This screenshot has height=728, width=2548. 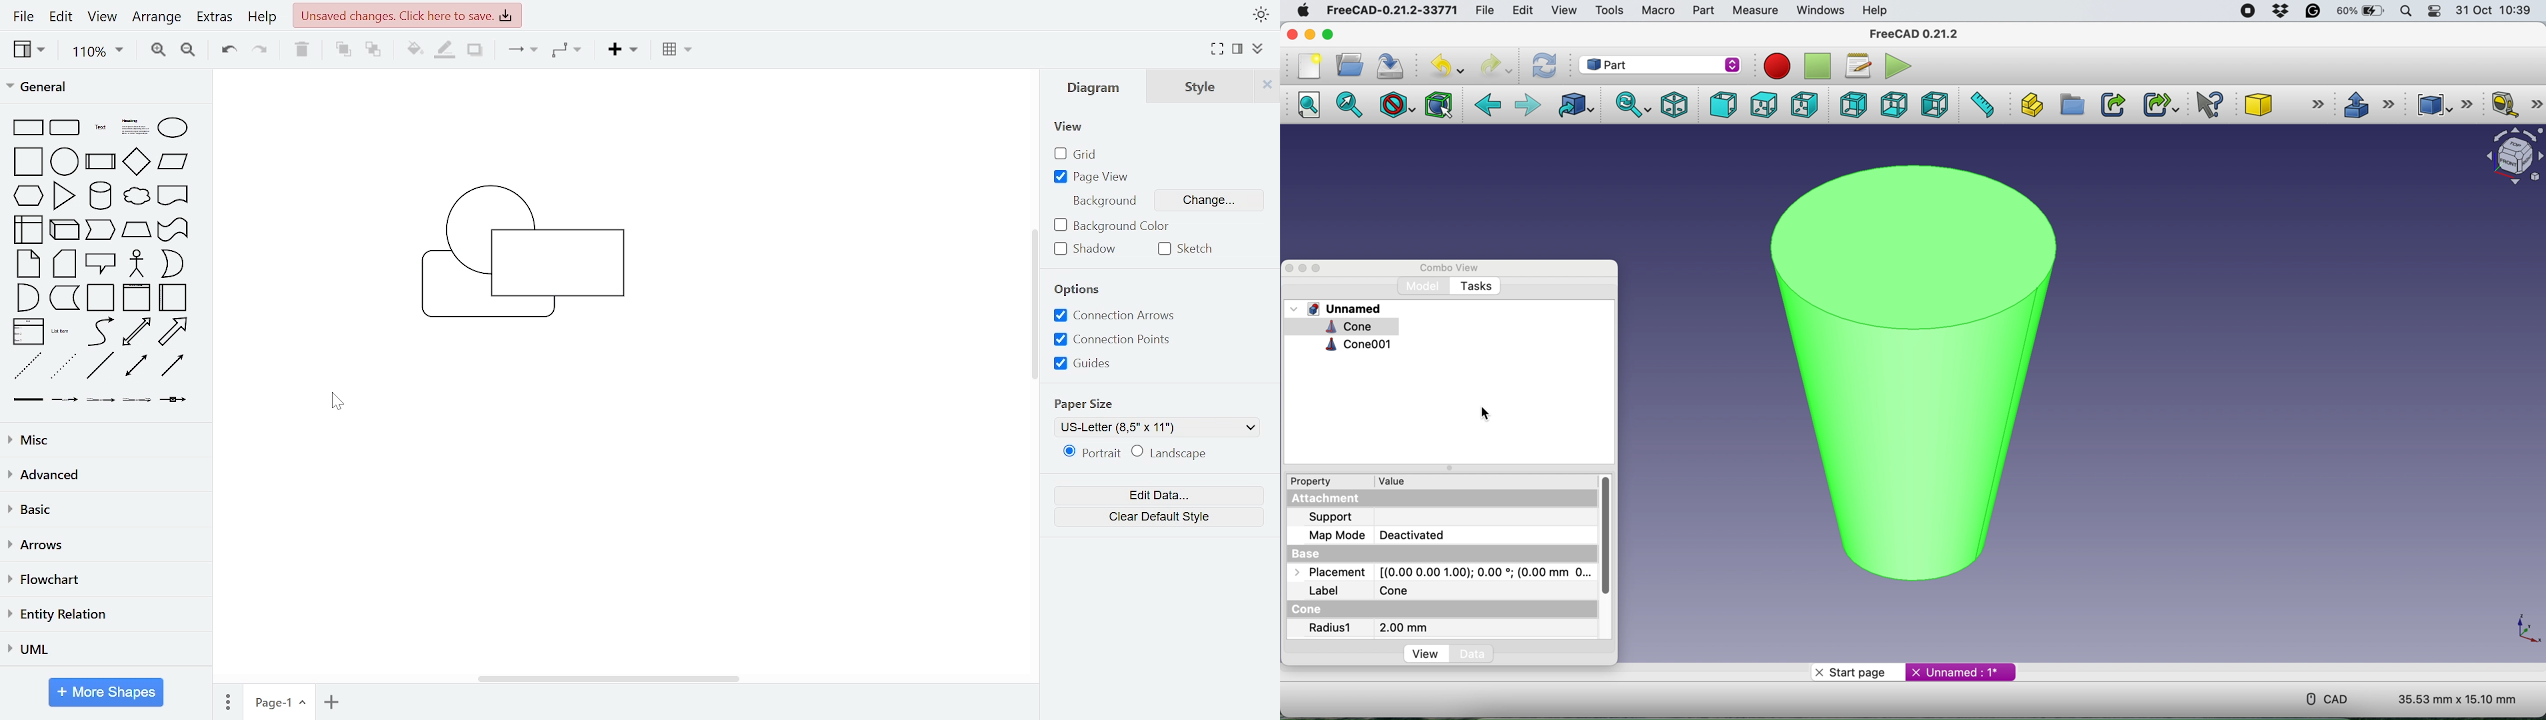 I want to click on current page, so click(x=278, y=700).